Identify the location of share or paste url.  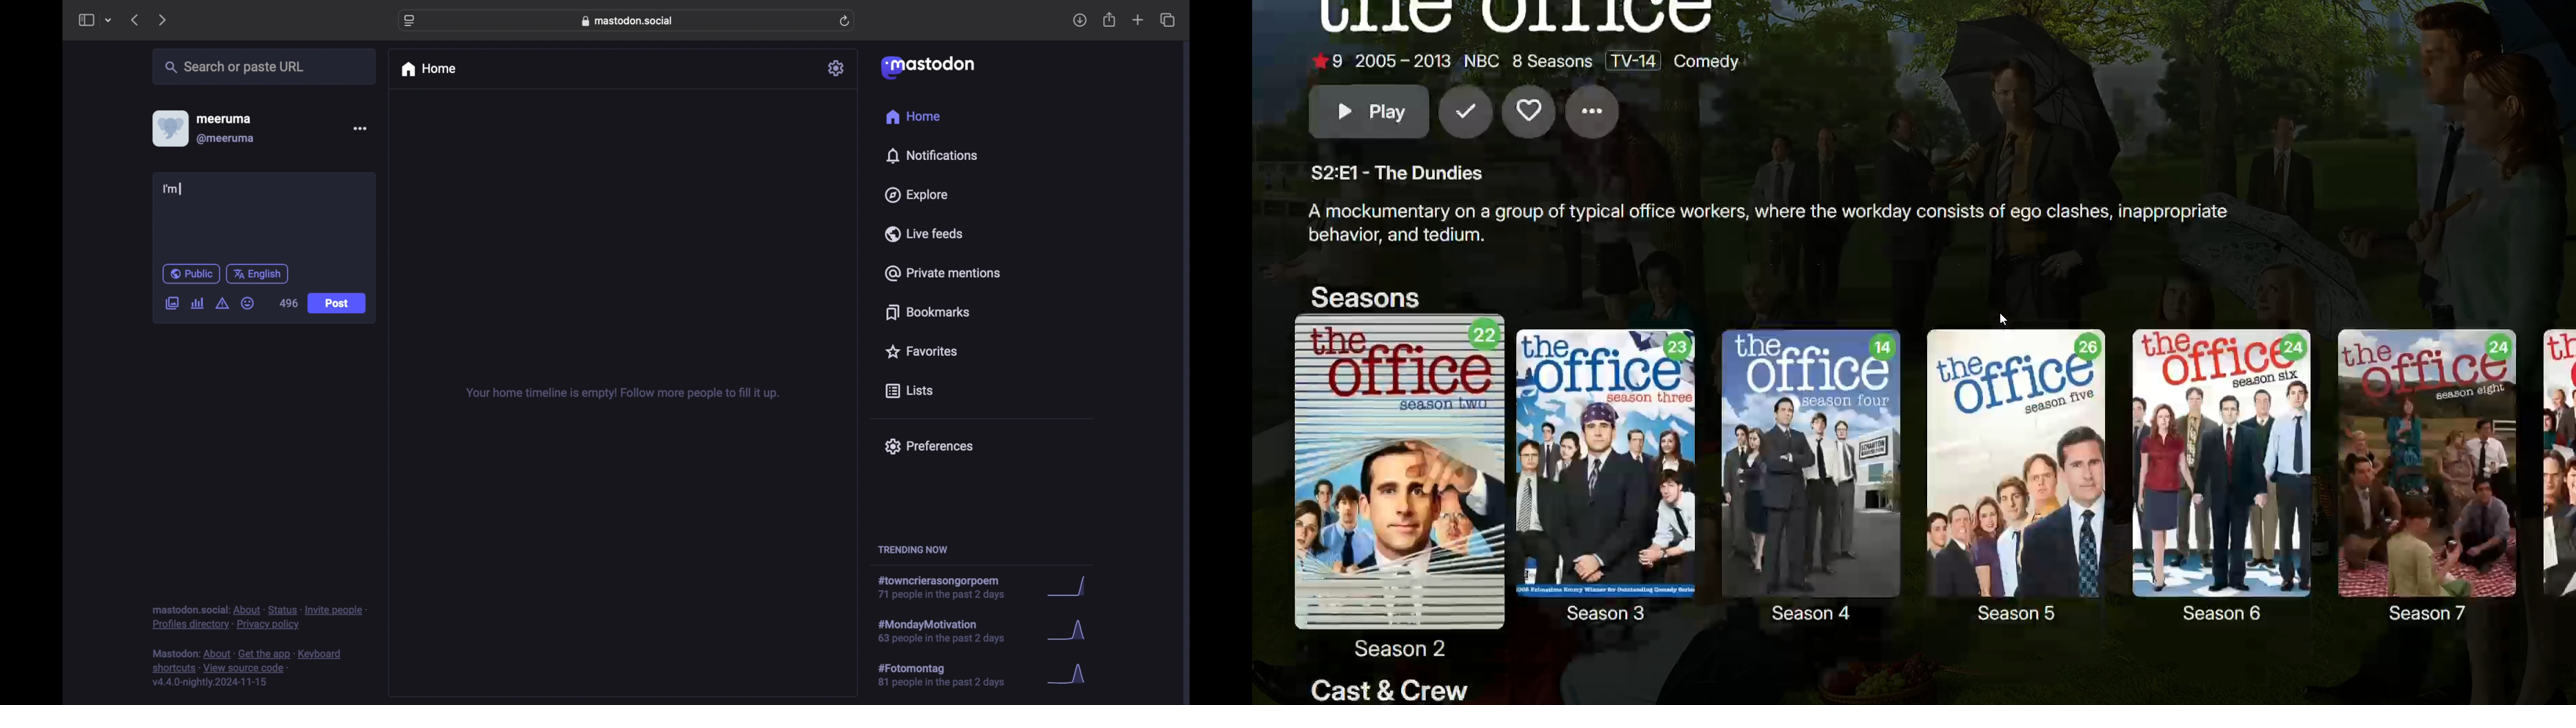
(235, 67).